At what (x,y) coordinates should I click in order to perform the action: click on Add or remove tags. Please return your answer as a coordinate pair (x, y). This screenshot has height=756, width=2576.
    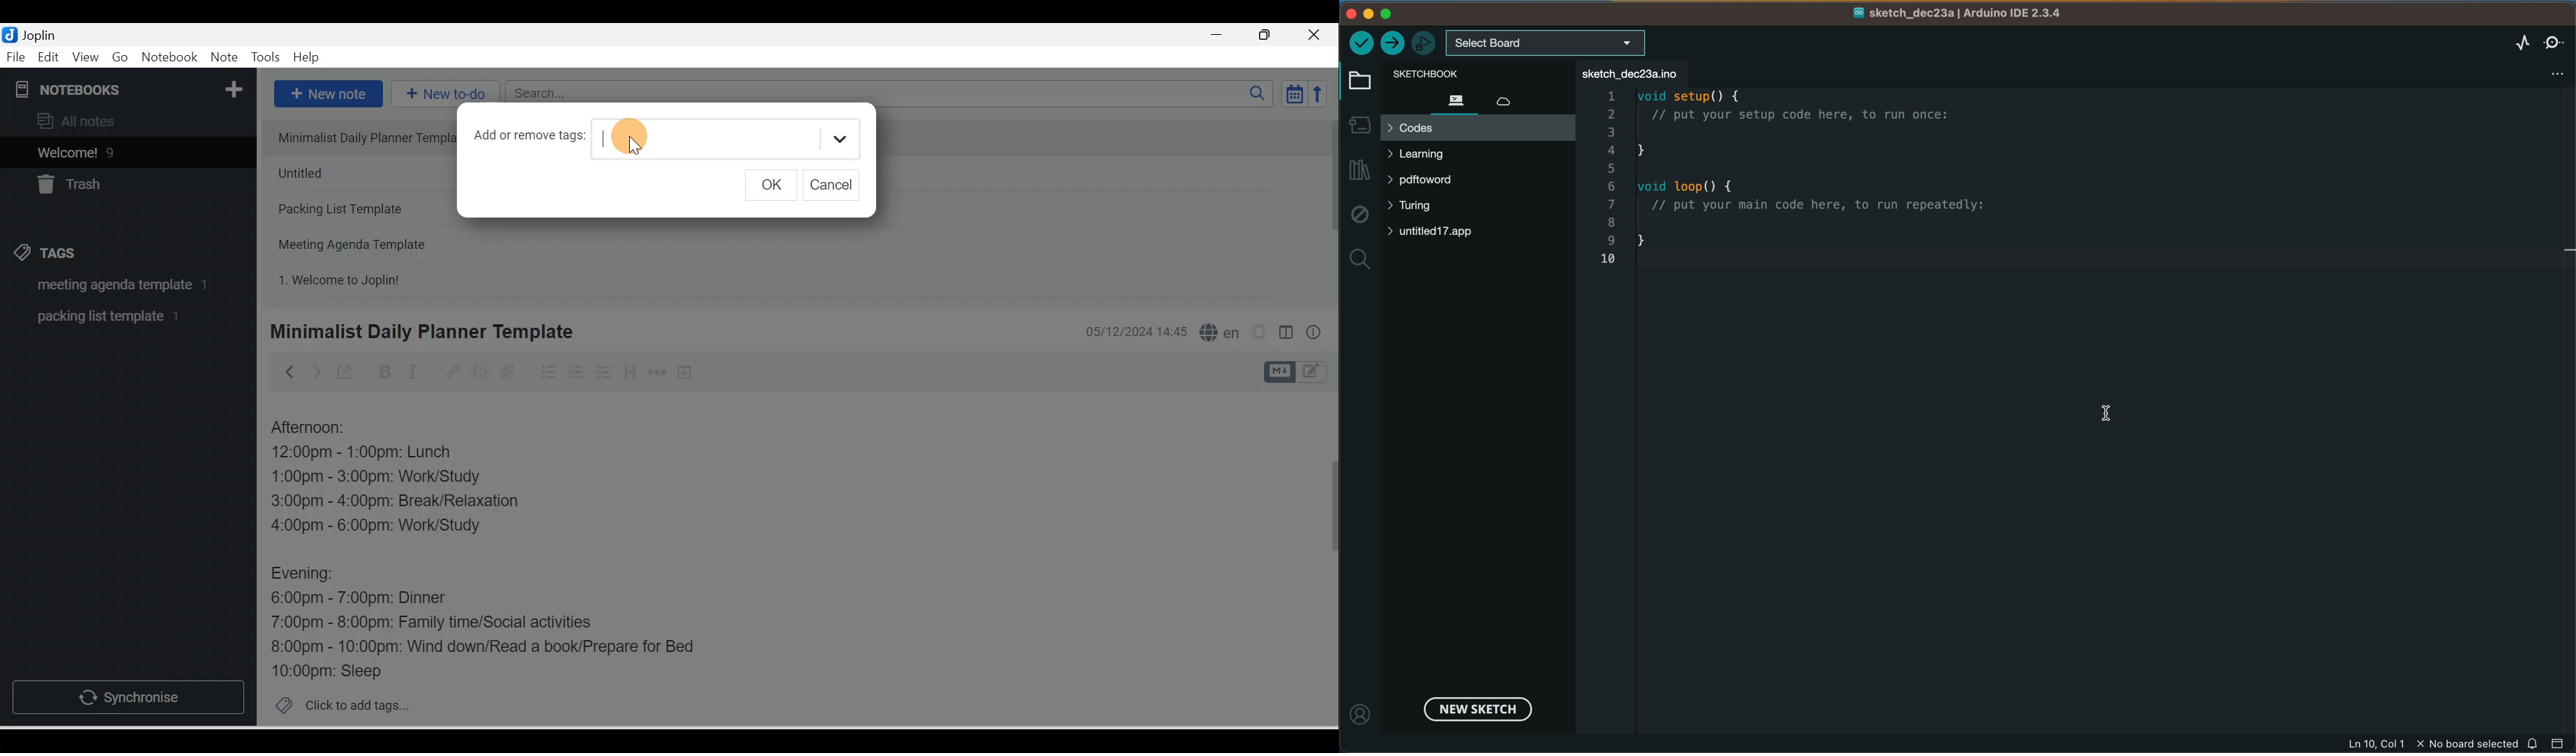
    Looking at the image, I should click on (532, 140).